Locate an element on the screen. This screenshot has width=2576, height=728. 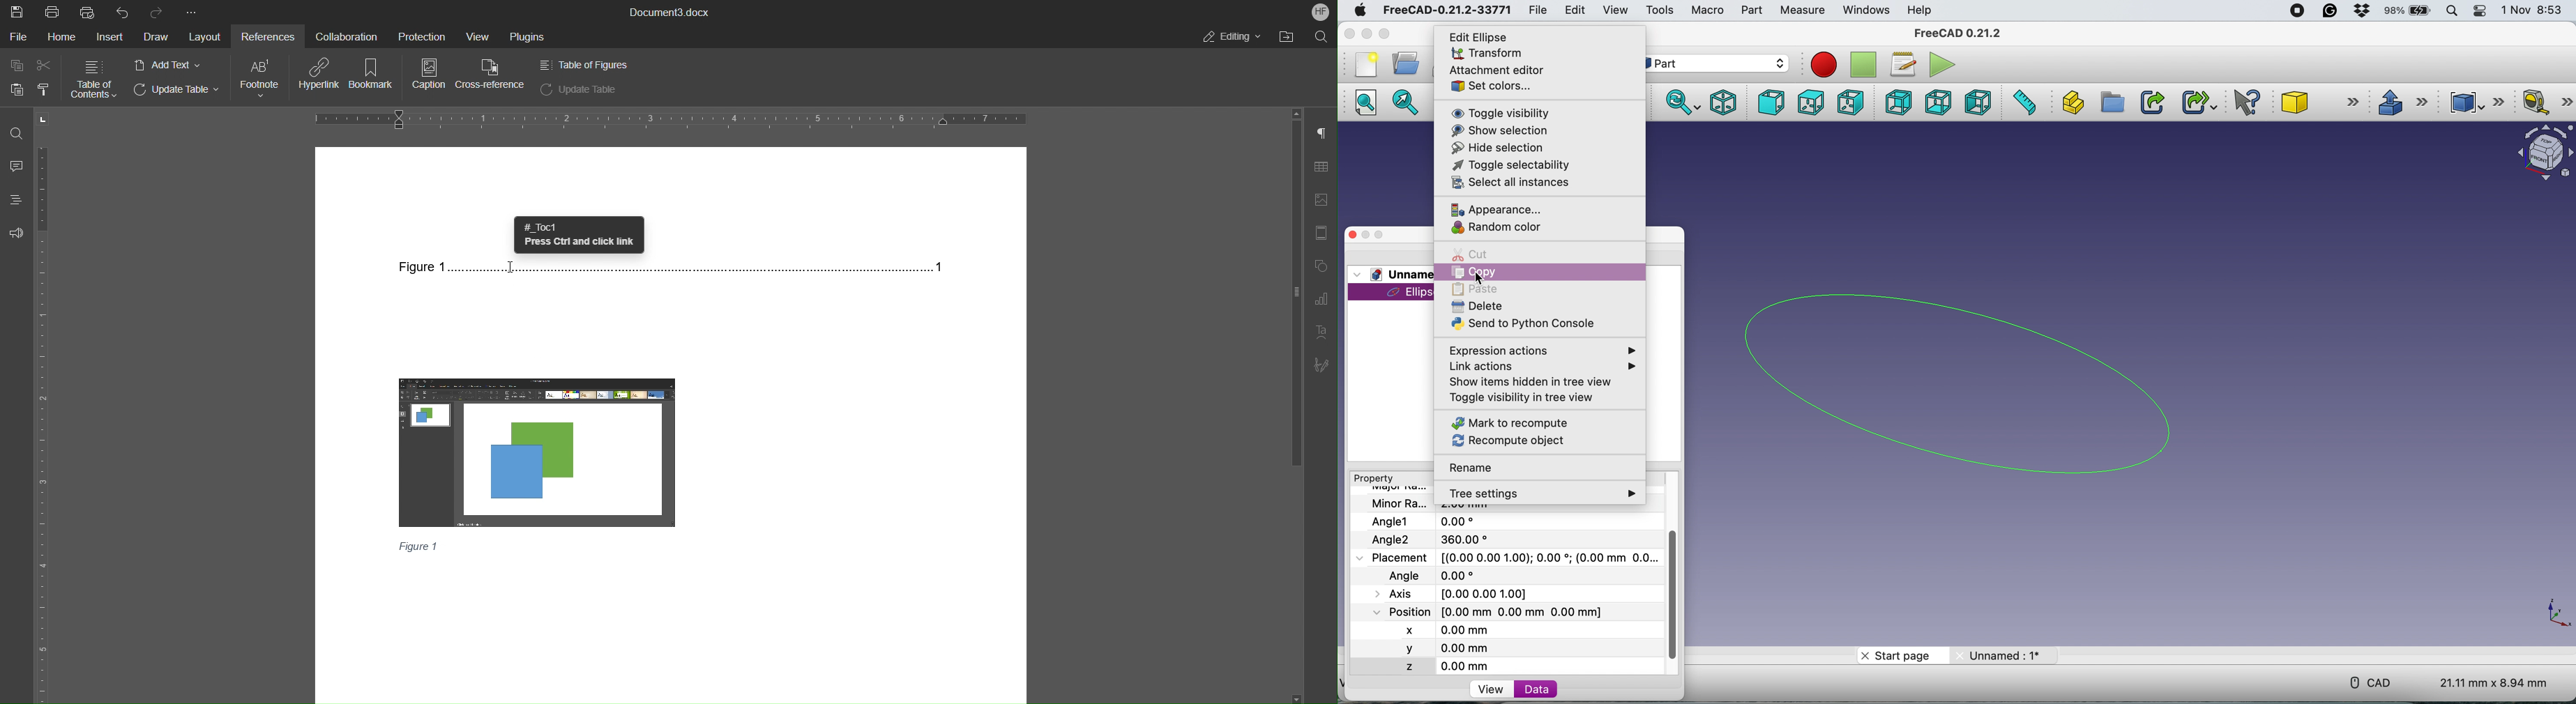
attachment editor is located at coordinates (1498, 69).